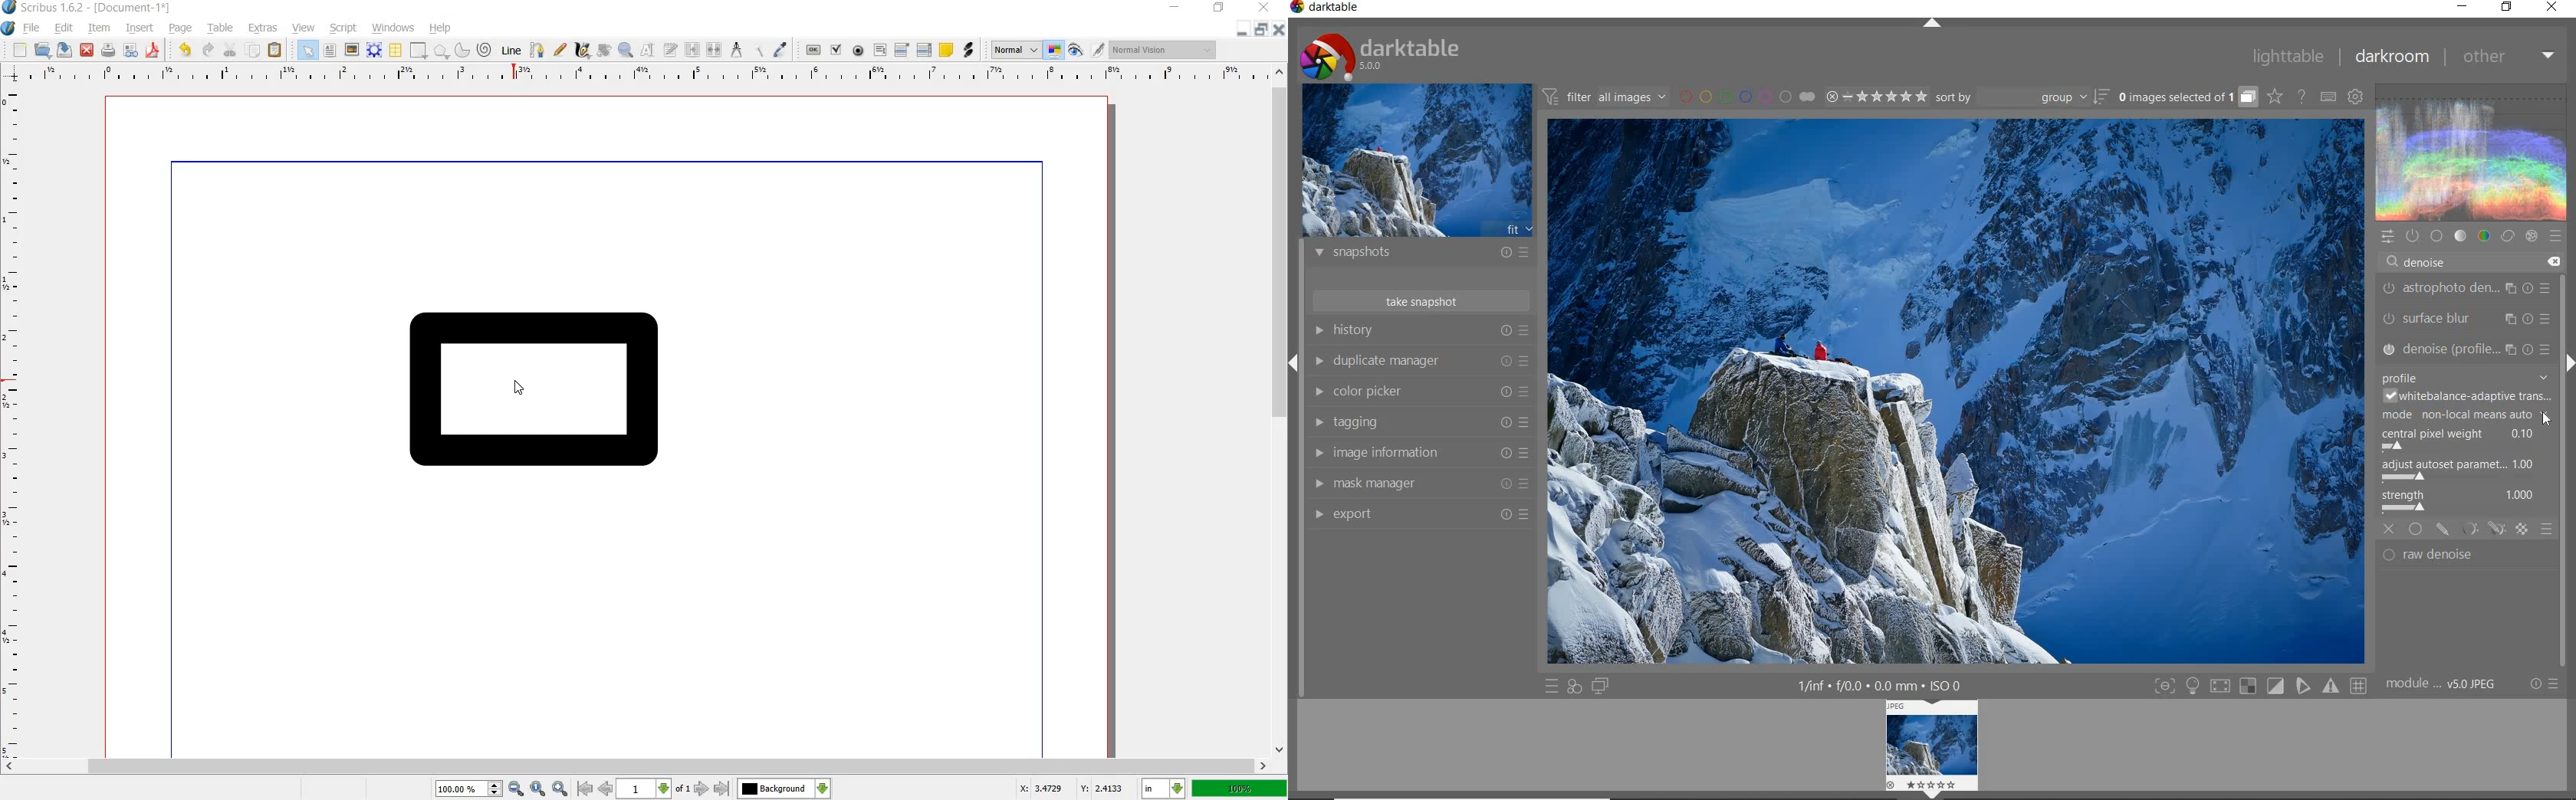 The height and width of the screenshot is (812, 2576). What do you see at coordinates (2467, 397) in the screenshot?
I see `whitebalance-adaptive transition` at bounding box center [2467, 397].